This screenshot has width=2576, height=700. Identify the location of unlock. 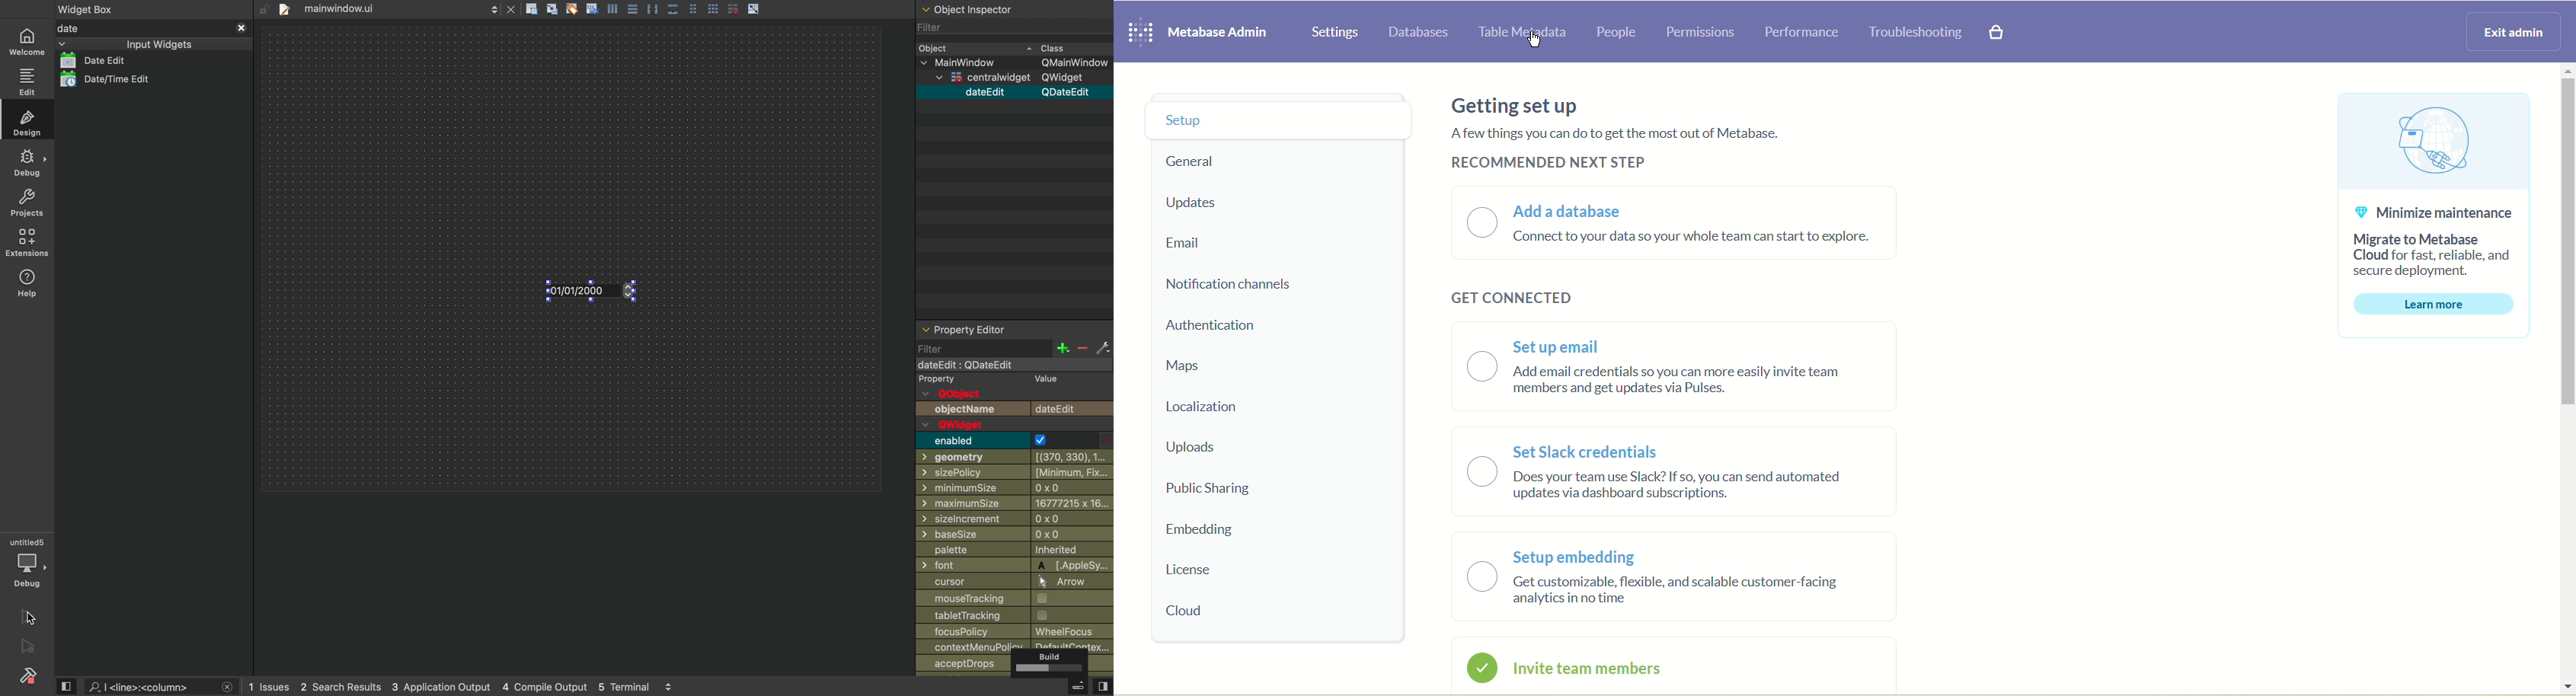
(264, 10).